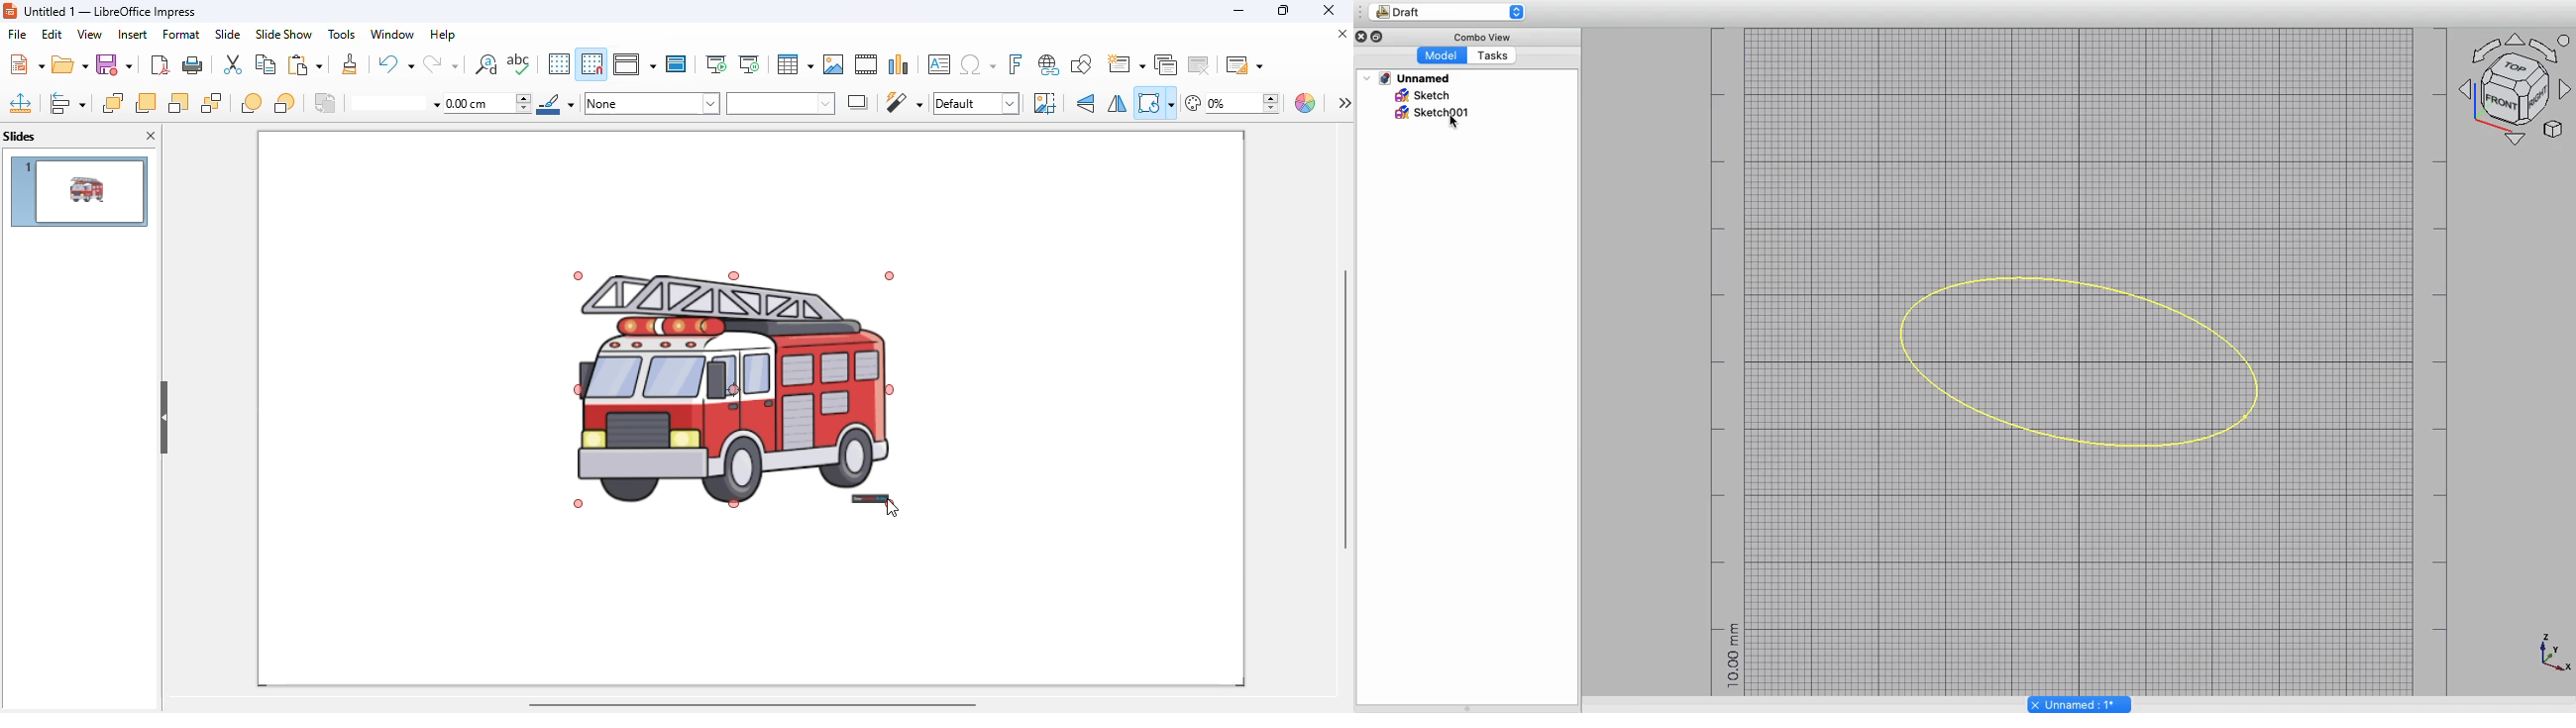  What do you see at coordinates (350, 64) in the screenshot?
I see `clone formatting` at bounding box center [350, 64].